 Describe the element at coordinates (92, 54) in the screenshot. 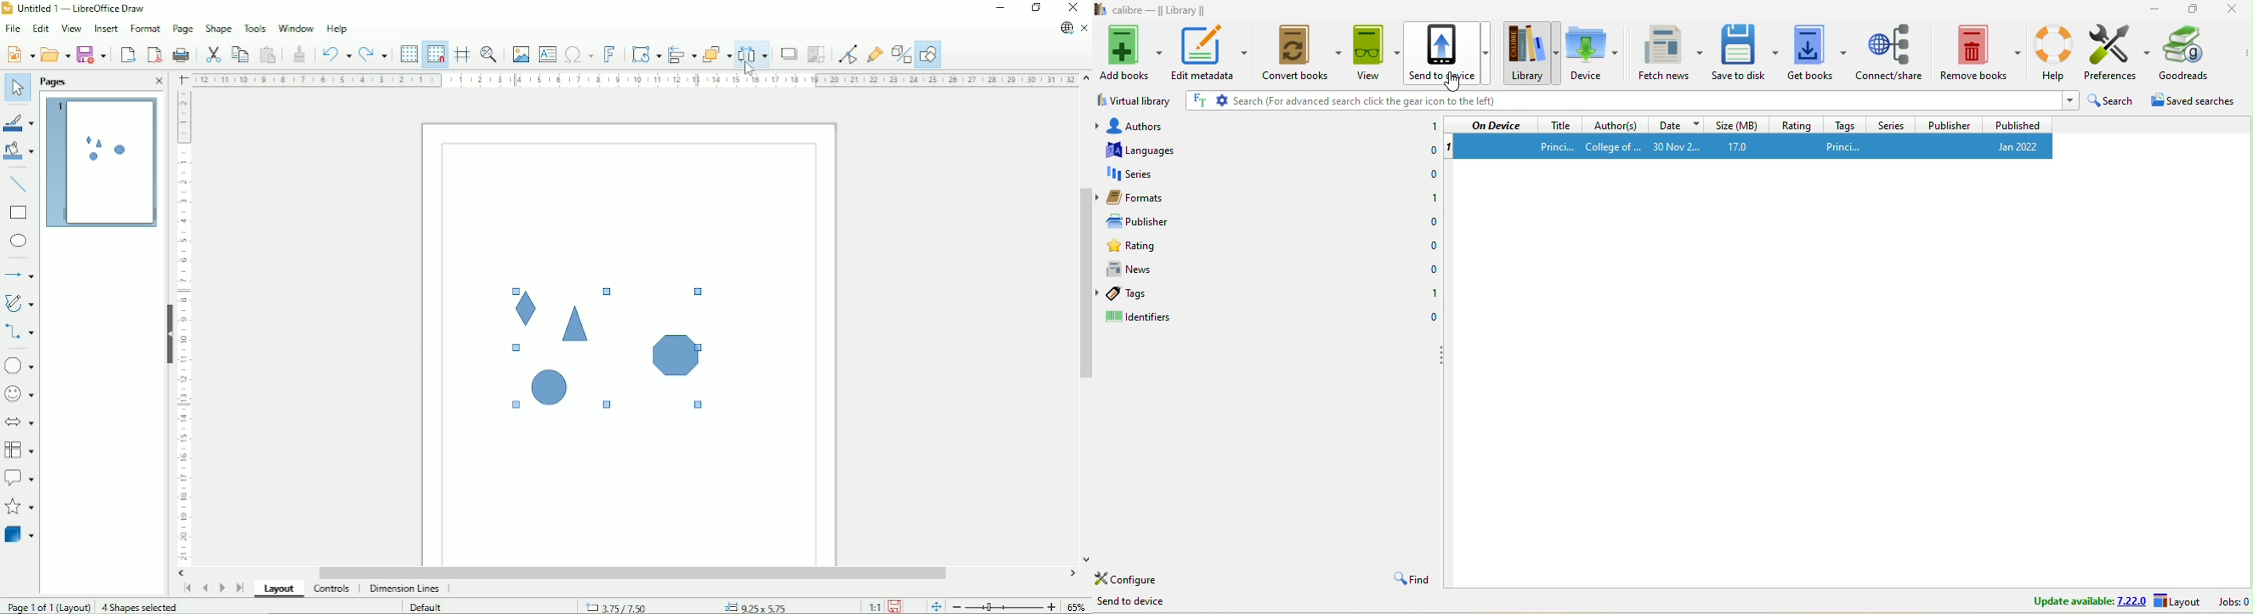

I see `Save` at that location.